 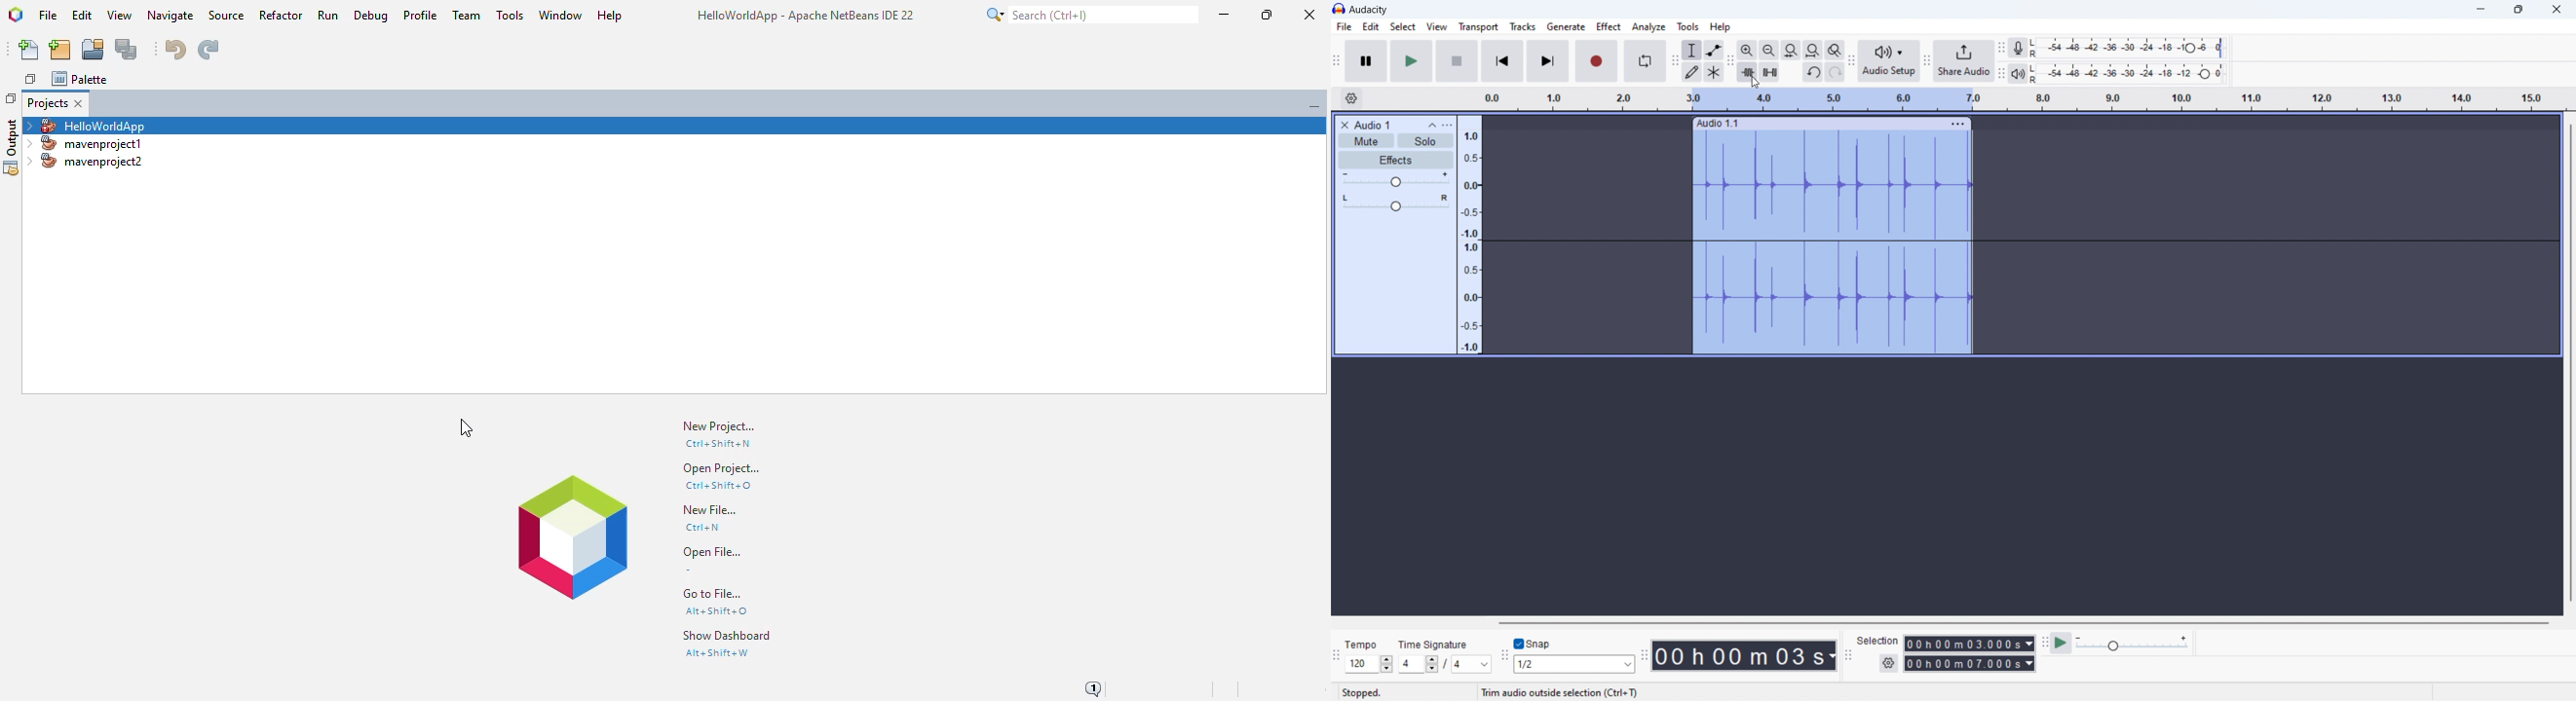 What do you see at coordinates (1691, 71) in the screenshot?
I see `draw tool` at bounding box center [1691, 71].